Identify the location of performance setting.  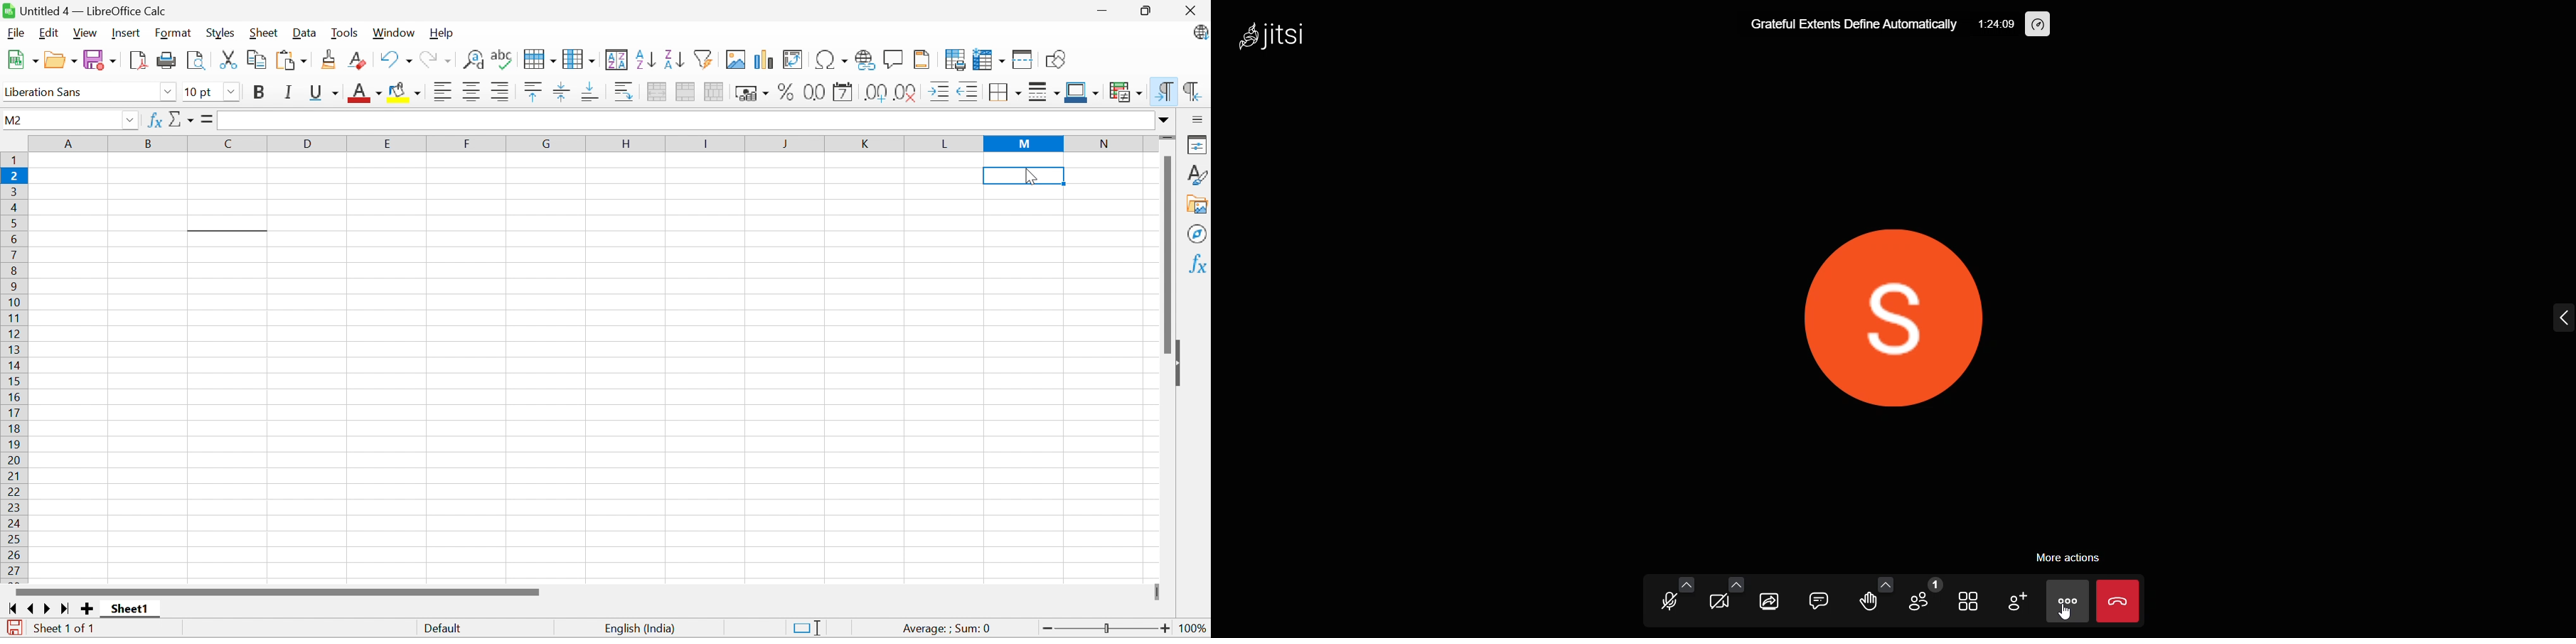
(2040, 24).